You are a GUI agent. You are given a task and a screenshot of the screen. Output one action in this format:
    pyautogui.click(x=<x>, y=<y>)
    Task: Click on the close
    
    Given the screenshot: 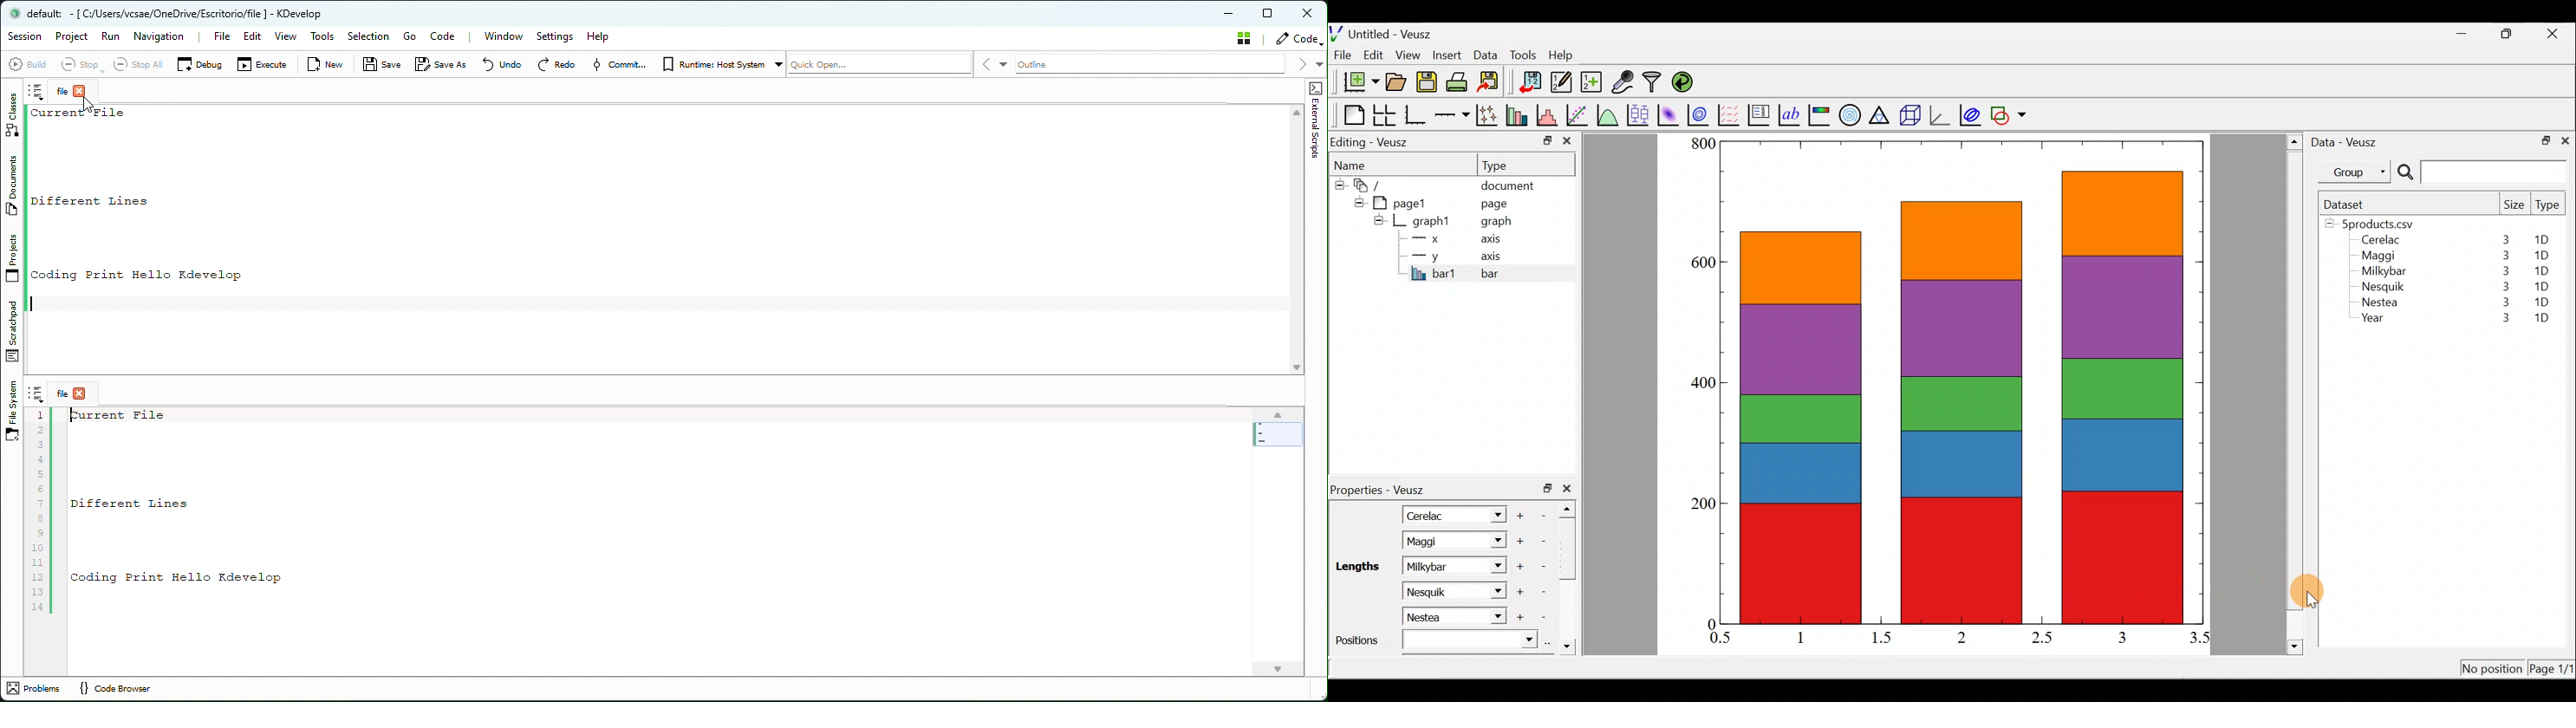 What is the action you would take?
    pyautogui.click(x=1567, y=144)
    